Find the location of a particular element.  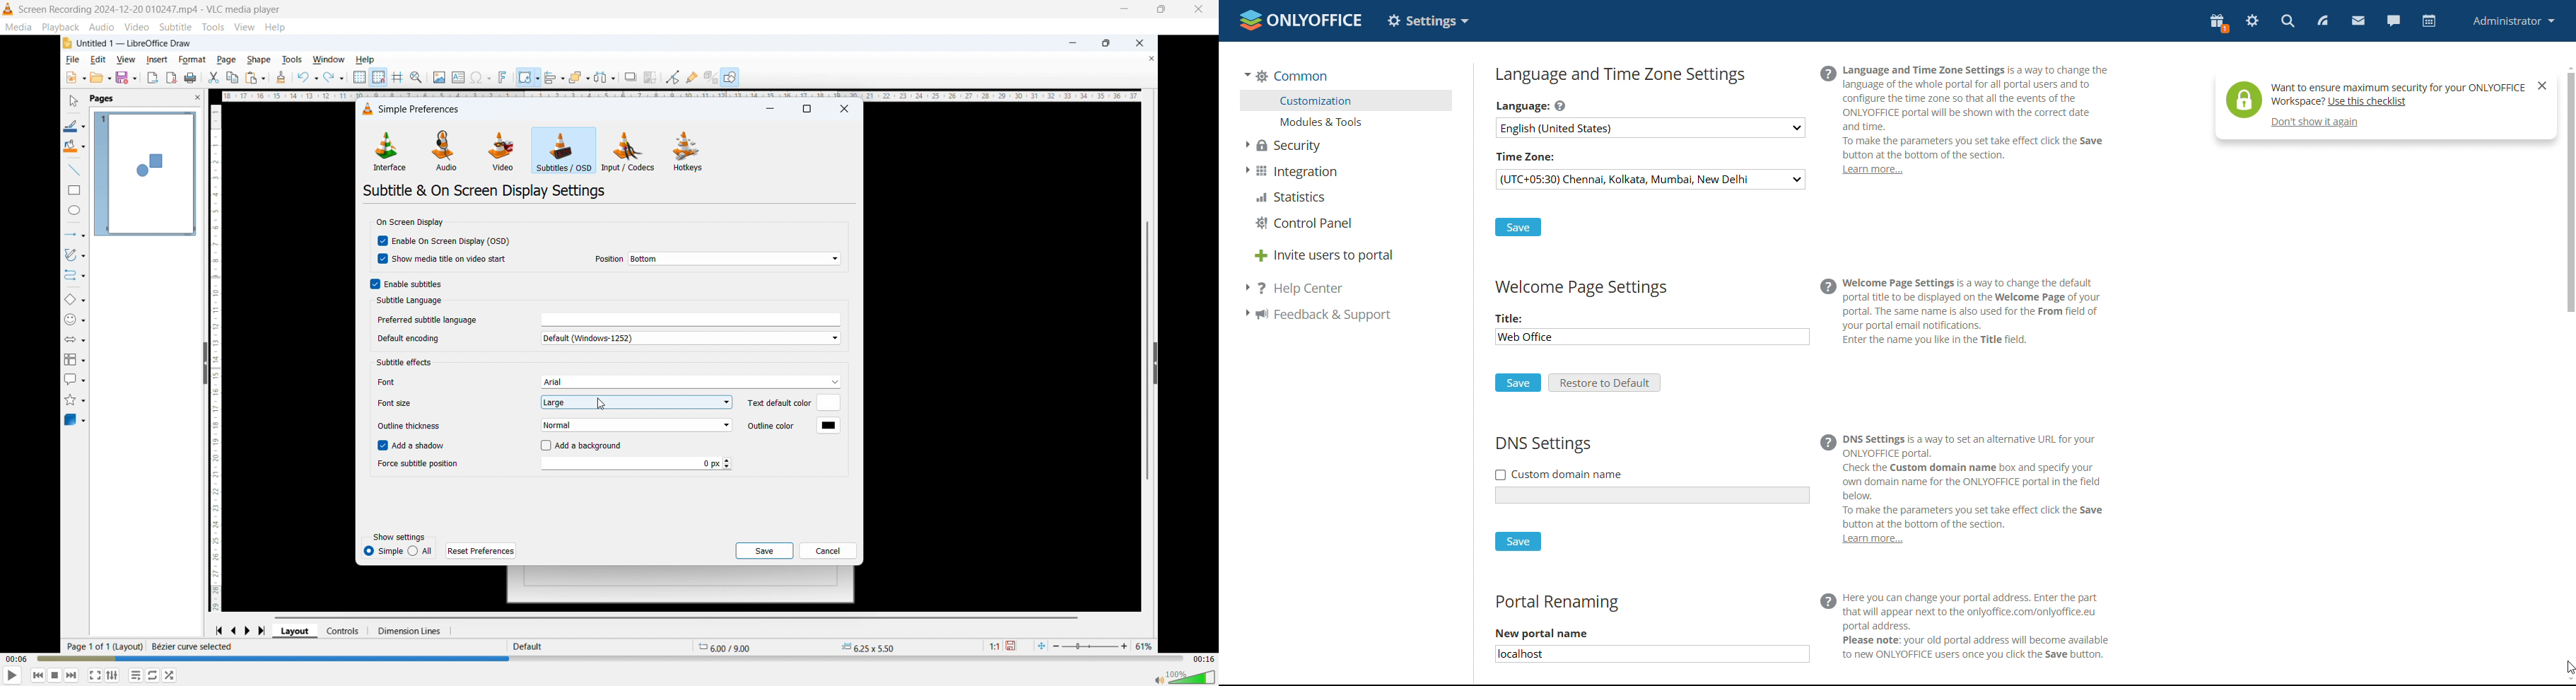

Audio  is located at coordinates (102, 27).